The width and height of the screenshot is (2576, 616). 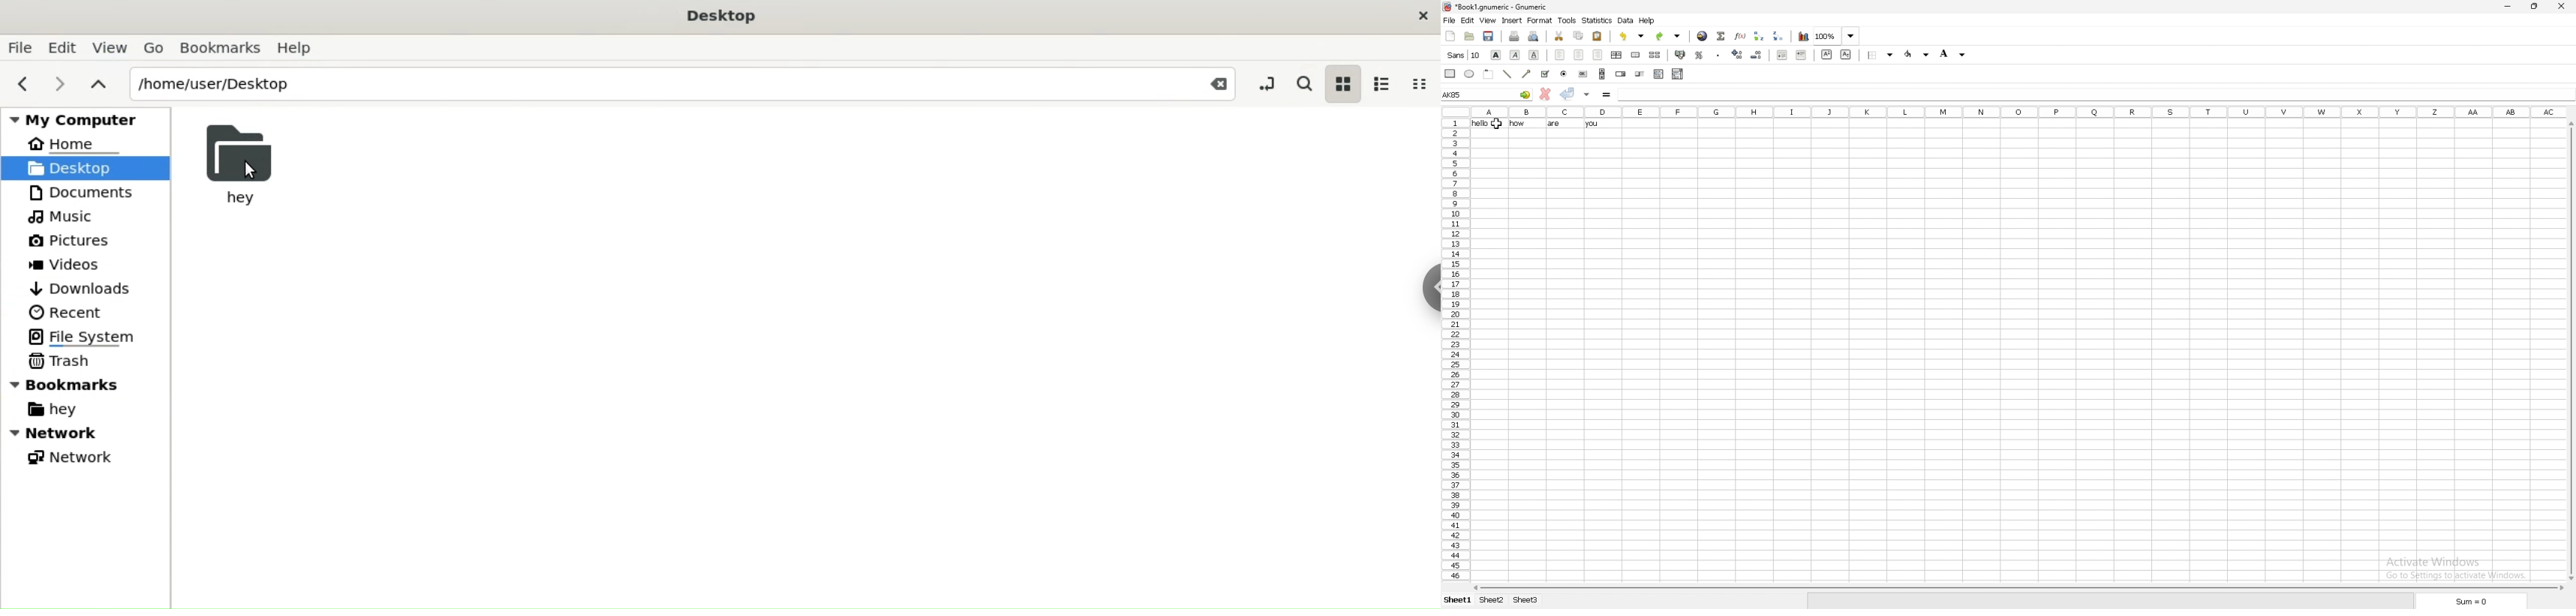 What do you see at coordinates (1635, 55) in the screenshot?
I see `merge cells` at bounding box center [1635, 55].